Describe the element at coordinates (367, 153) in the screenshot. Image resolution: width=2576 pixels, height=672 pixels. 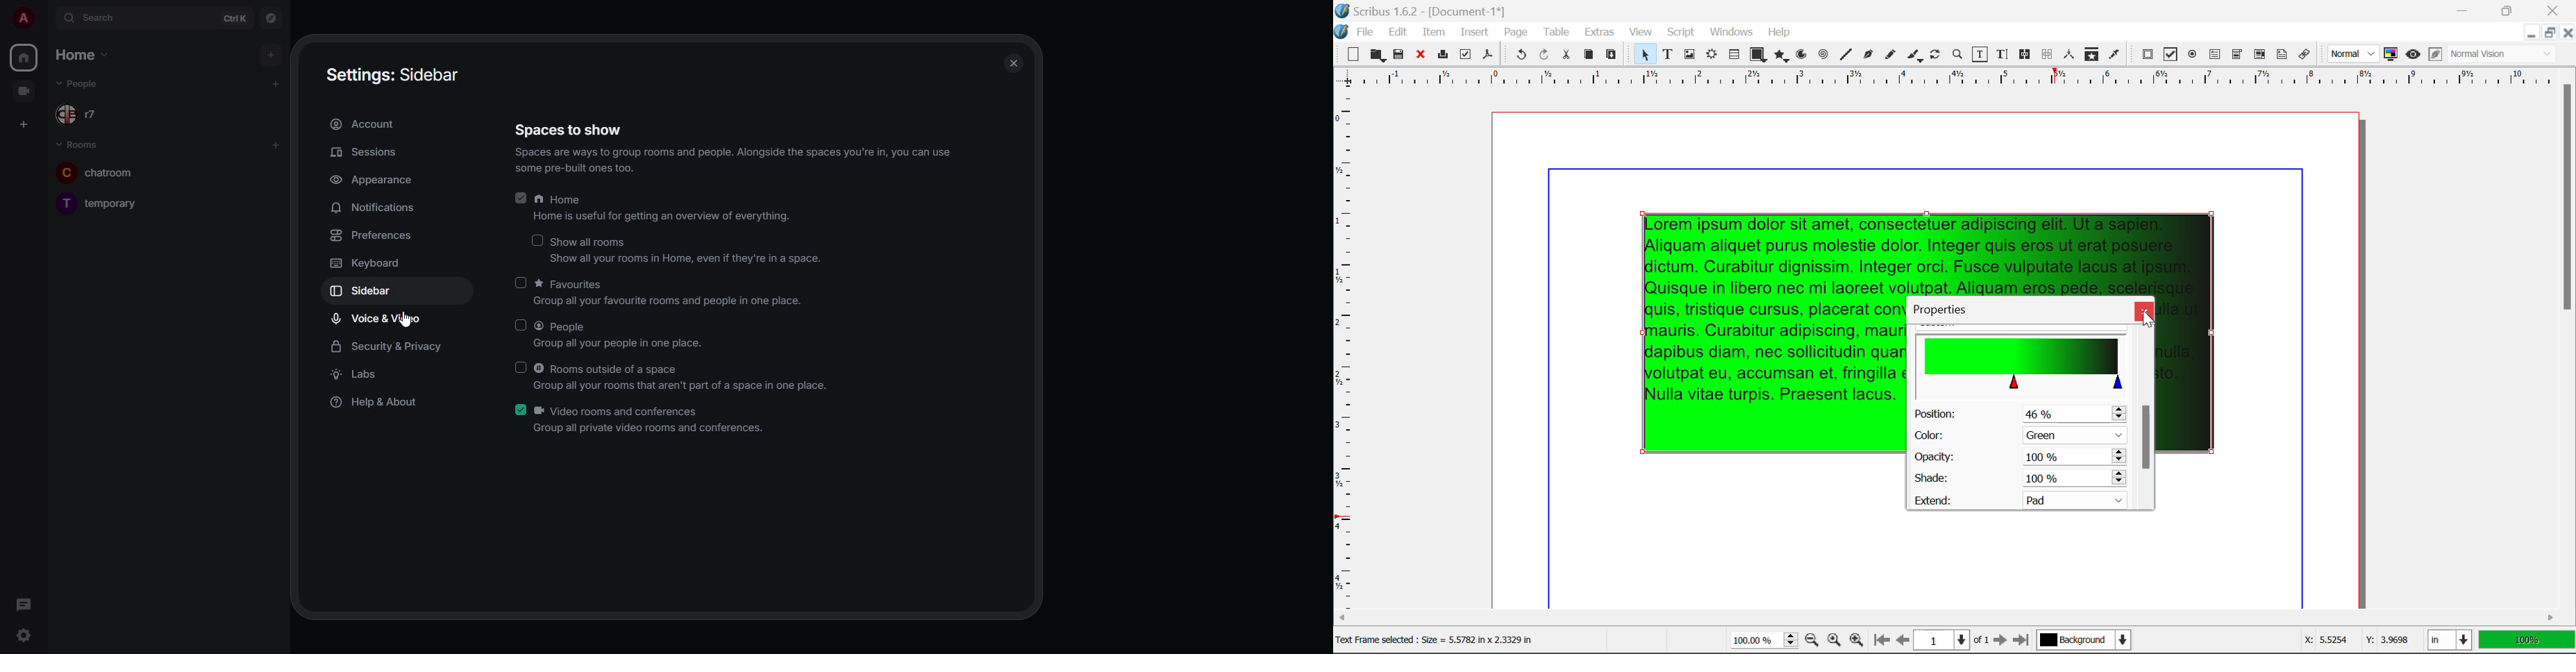
I see `sessions` at that location.